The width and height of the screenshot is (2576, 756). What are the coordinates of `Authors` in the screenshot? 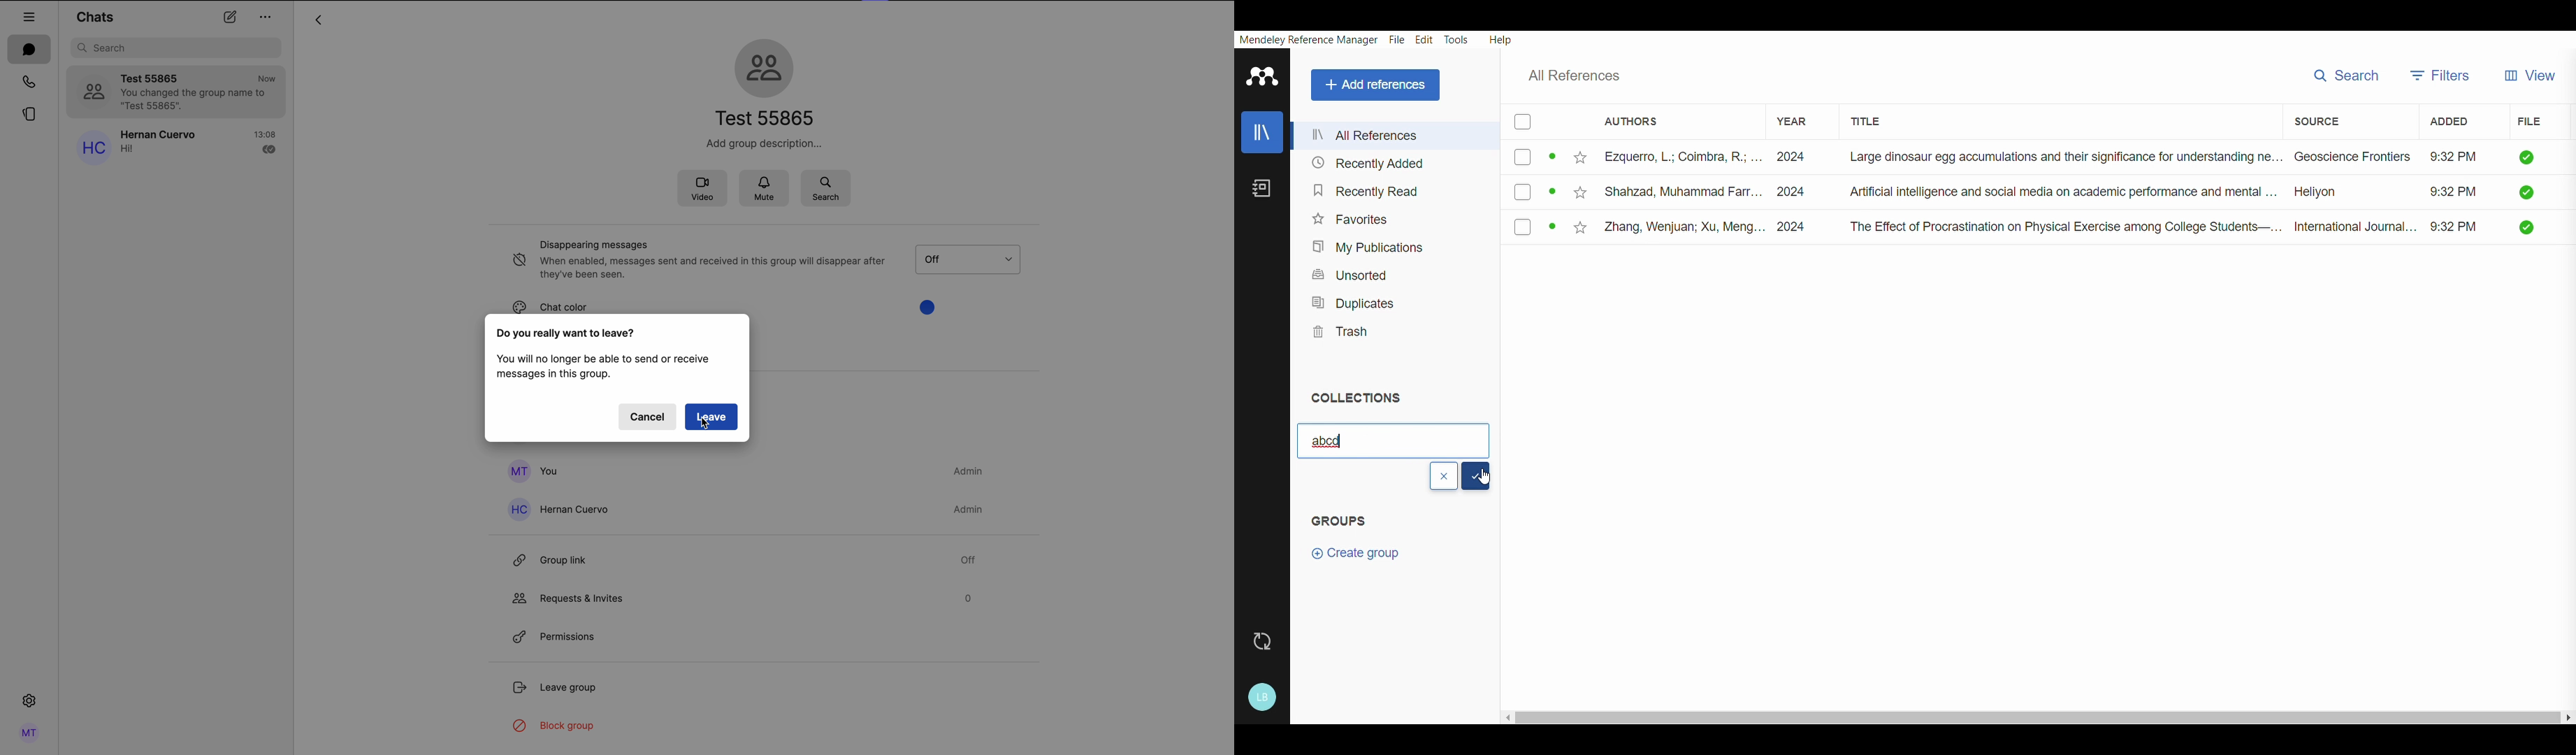 It's located at (1631, 120).